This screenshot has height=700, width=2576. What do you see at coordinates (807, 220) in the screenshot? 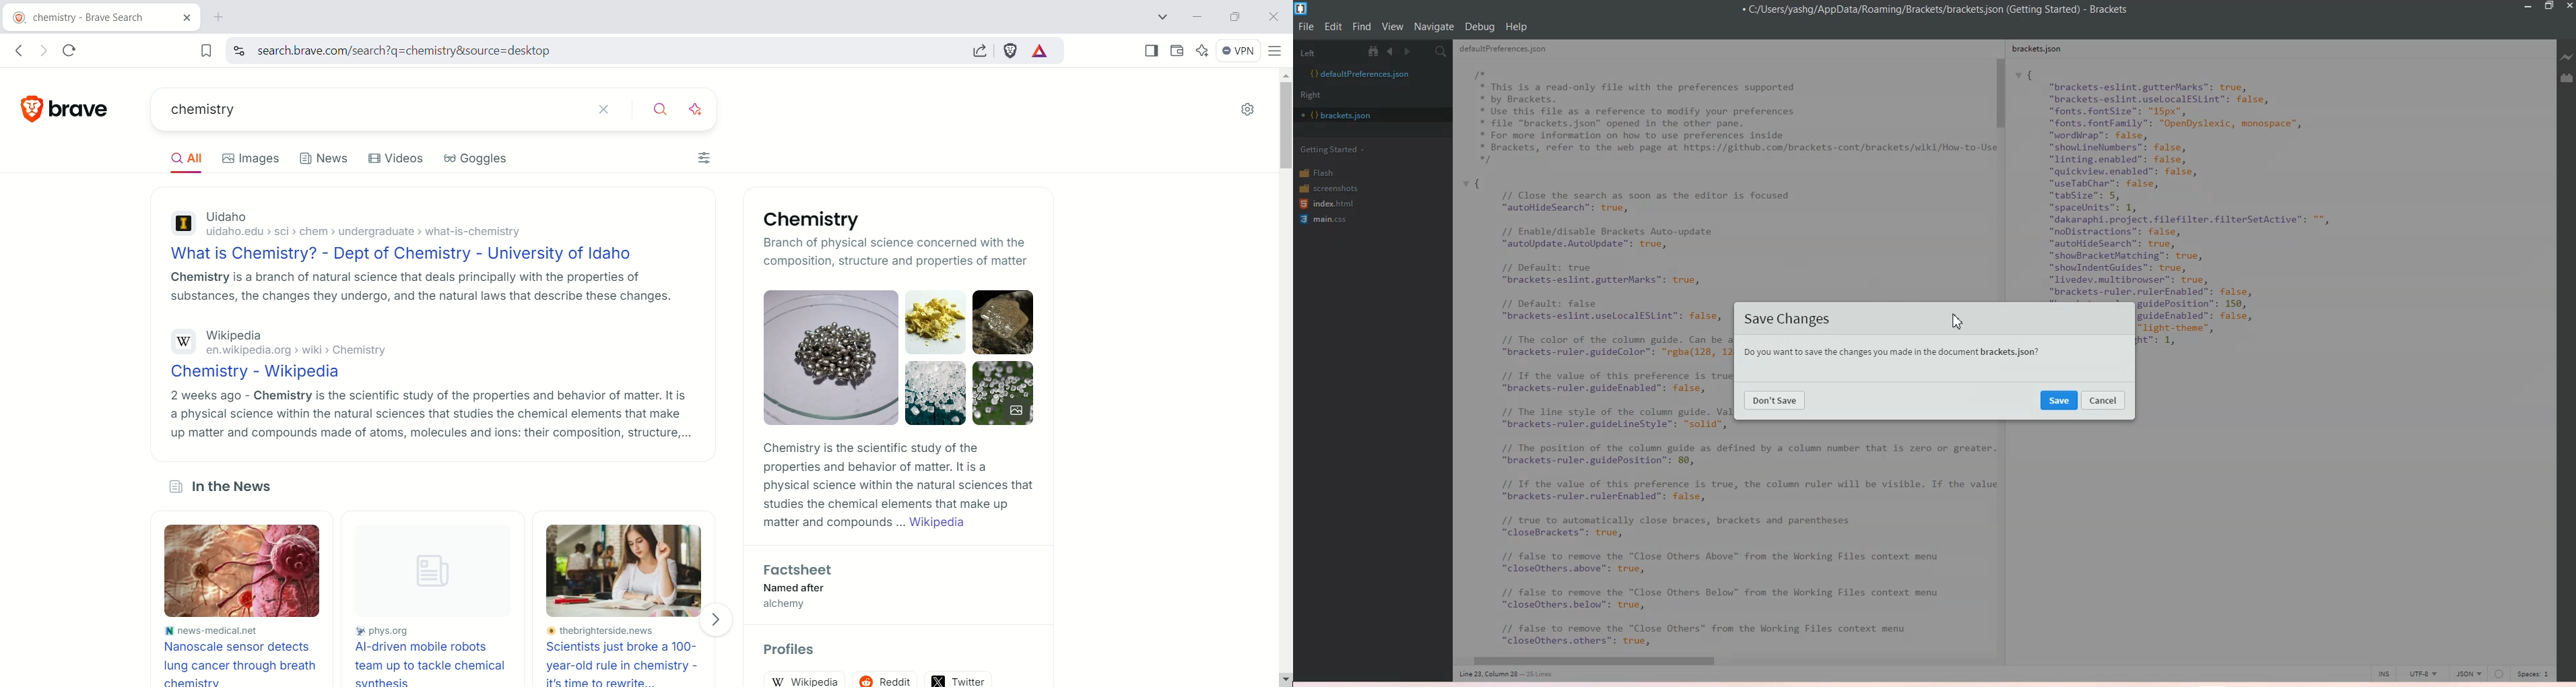
I see `Chemistry` at bounding box center [807, 220].